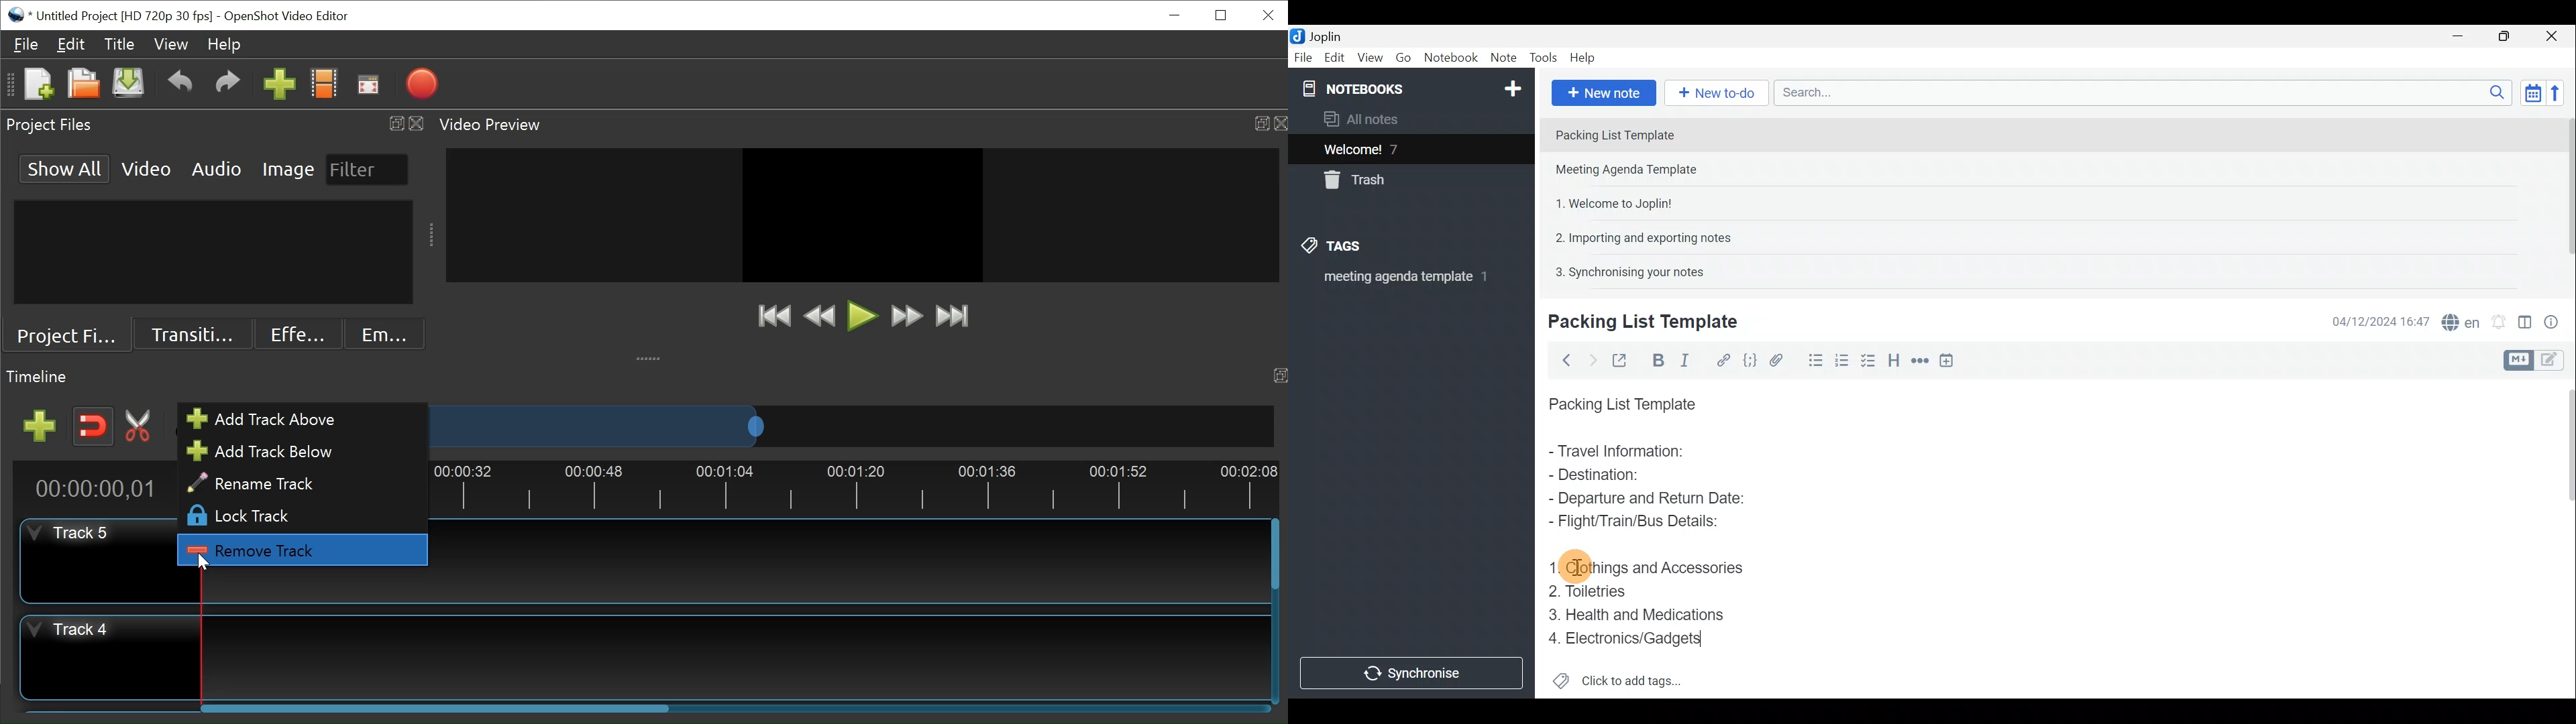 The width and height of the screenshot is (2576, 728). I want to click on Effects, so click(296, 335).